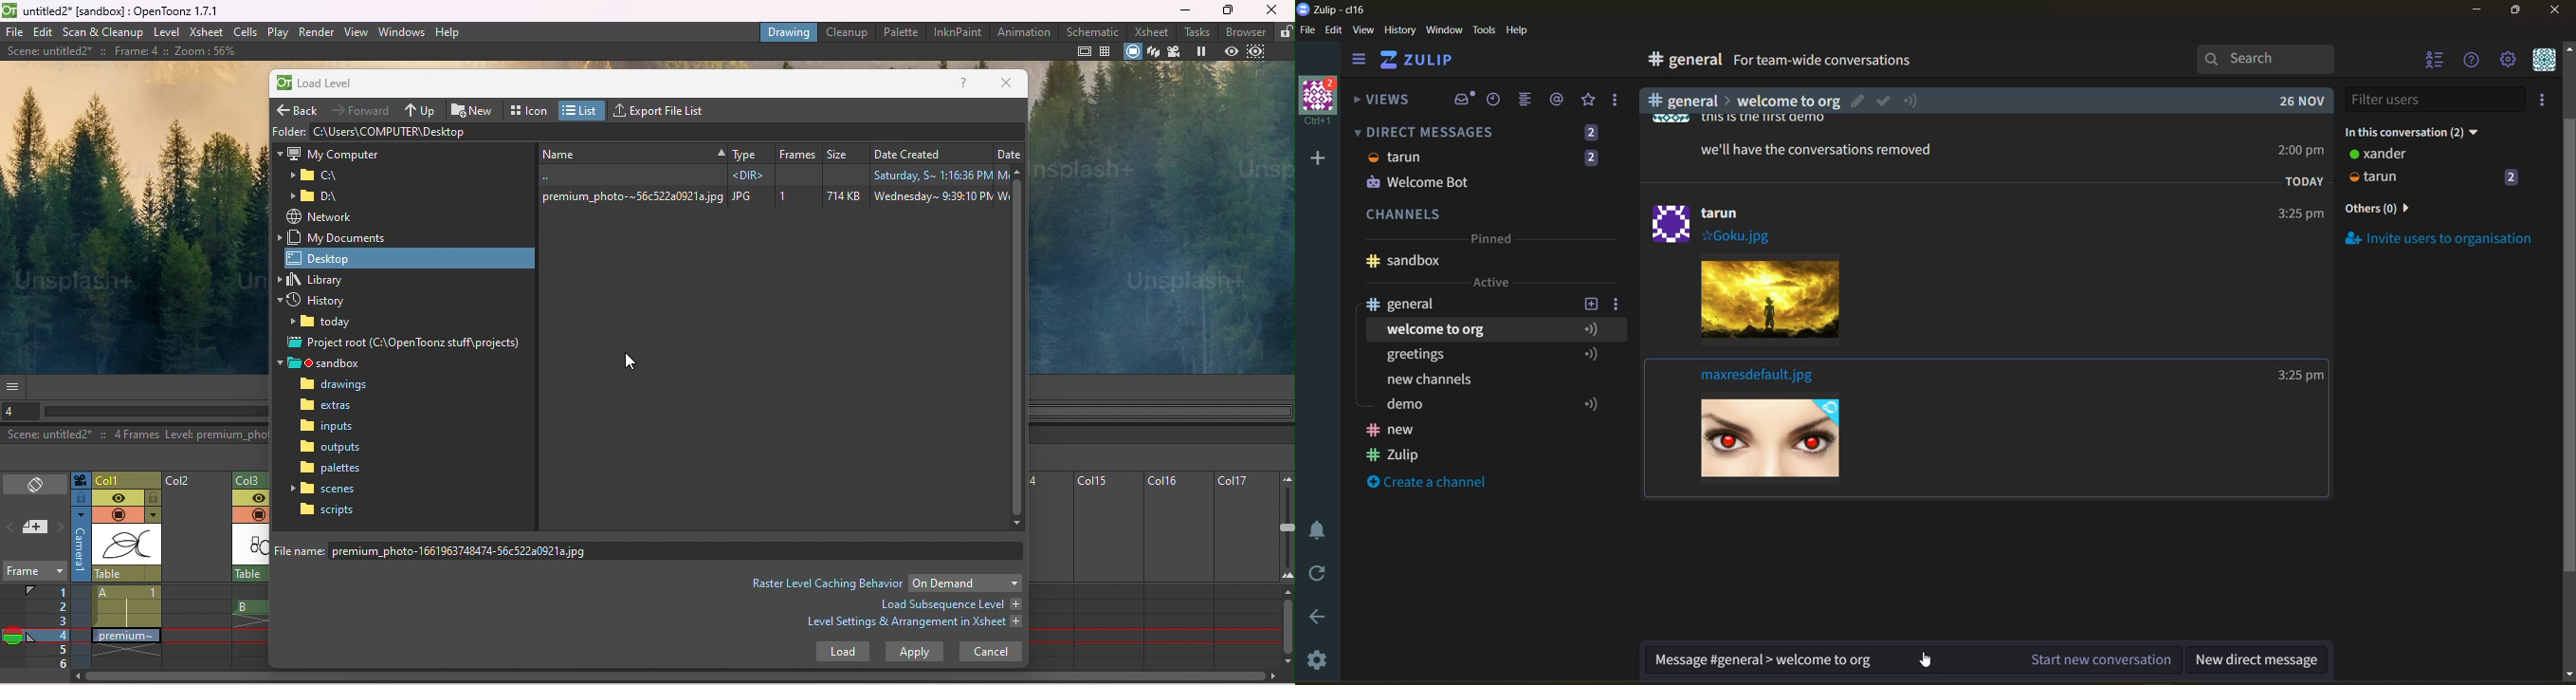  Describe the element at coordinates (326, 363) in the screenshot. I see `Sandbox` at that location.